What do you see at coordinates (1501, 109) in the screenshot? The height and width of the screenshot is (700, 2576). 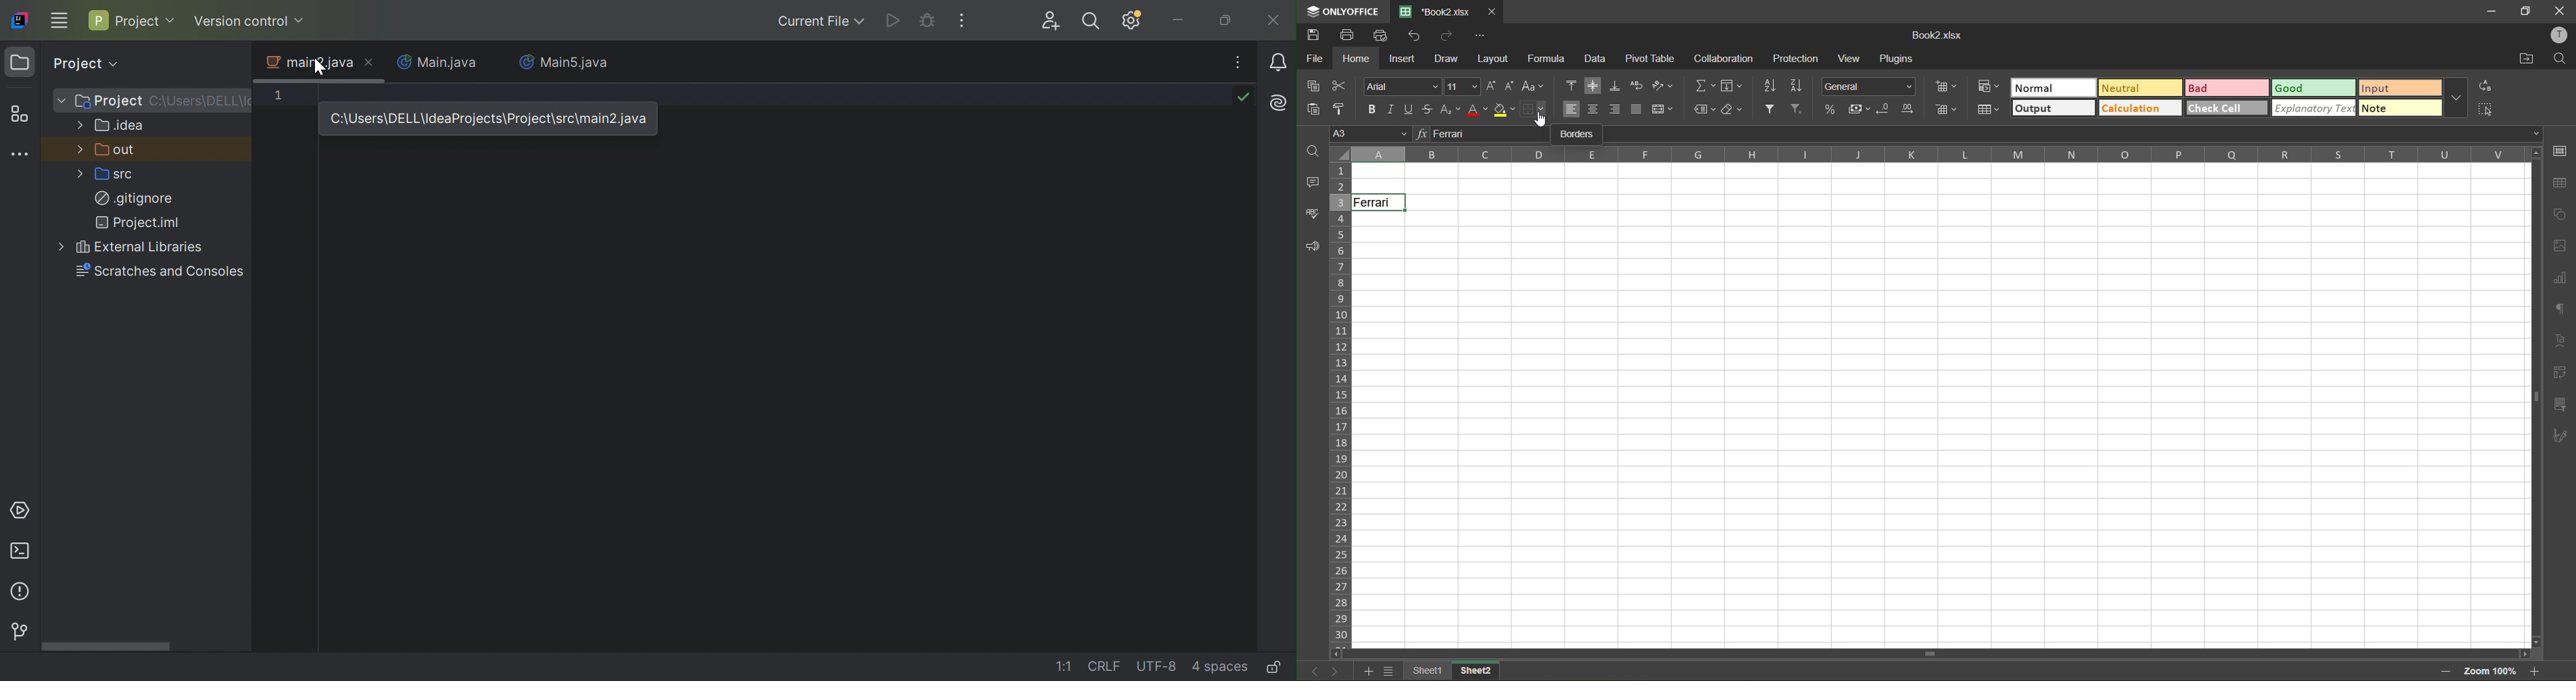 I see `fill color` at bounding box center [1501, 109].